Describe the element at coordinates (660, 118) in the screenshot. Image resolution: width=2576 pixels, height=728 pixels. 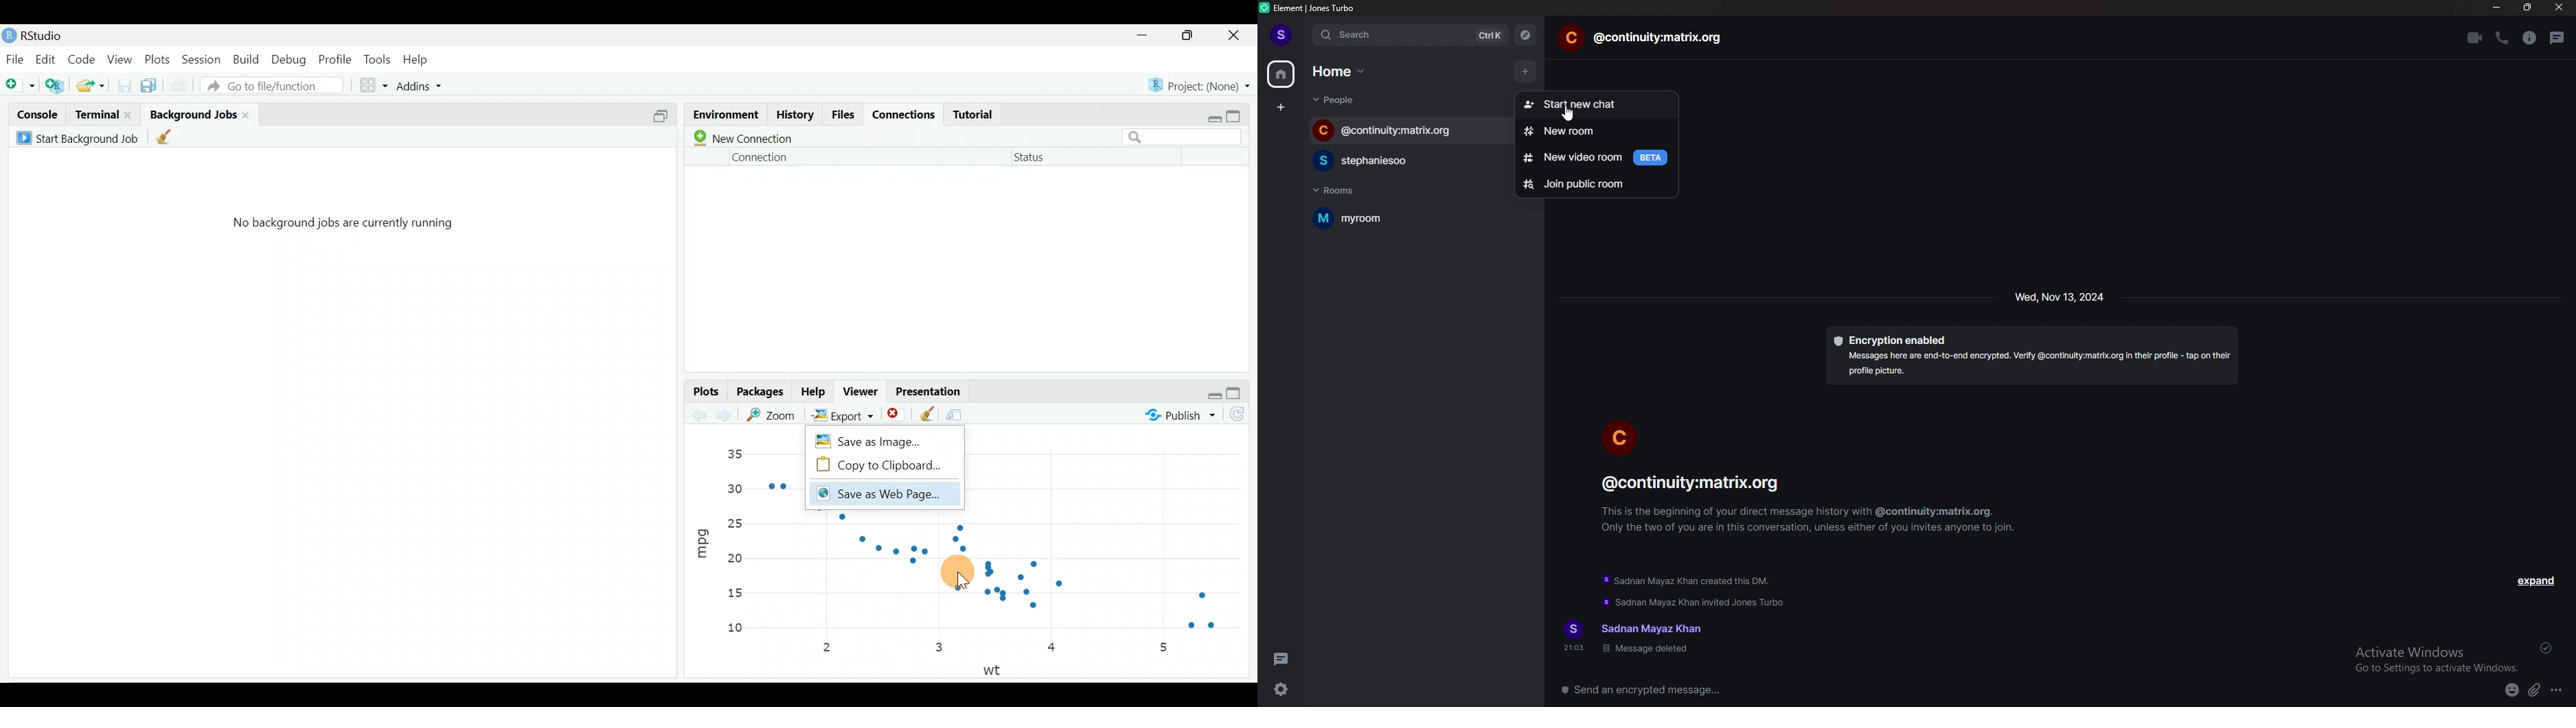
I see `Split` at that location.